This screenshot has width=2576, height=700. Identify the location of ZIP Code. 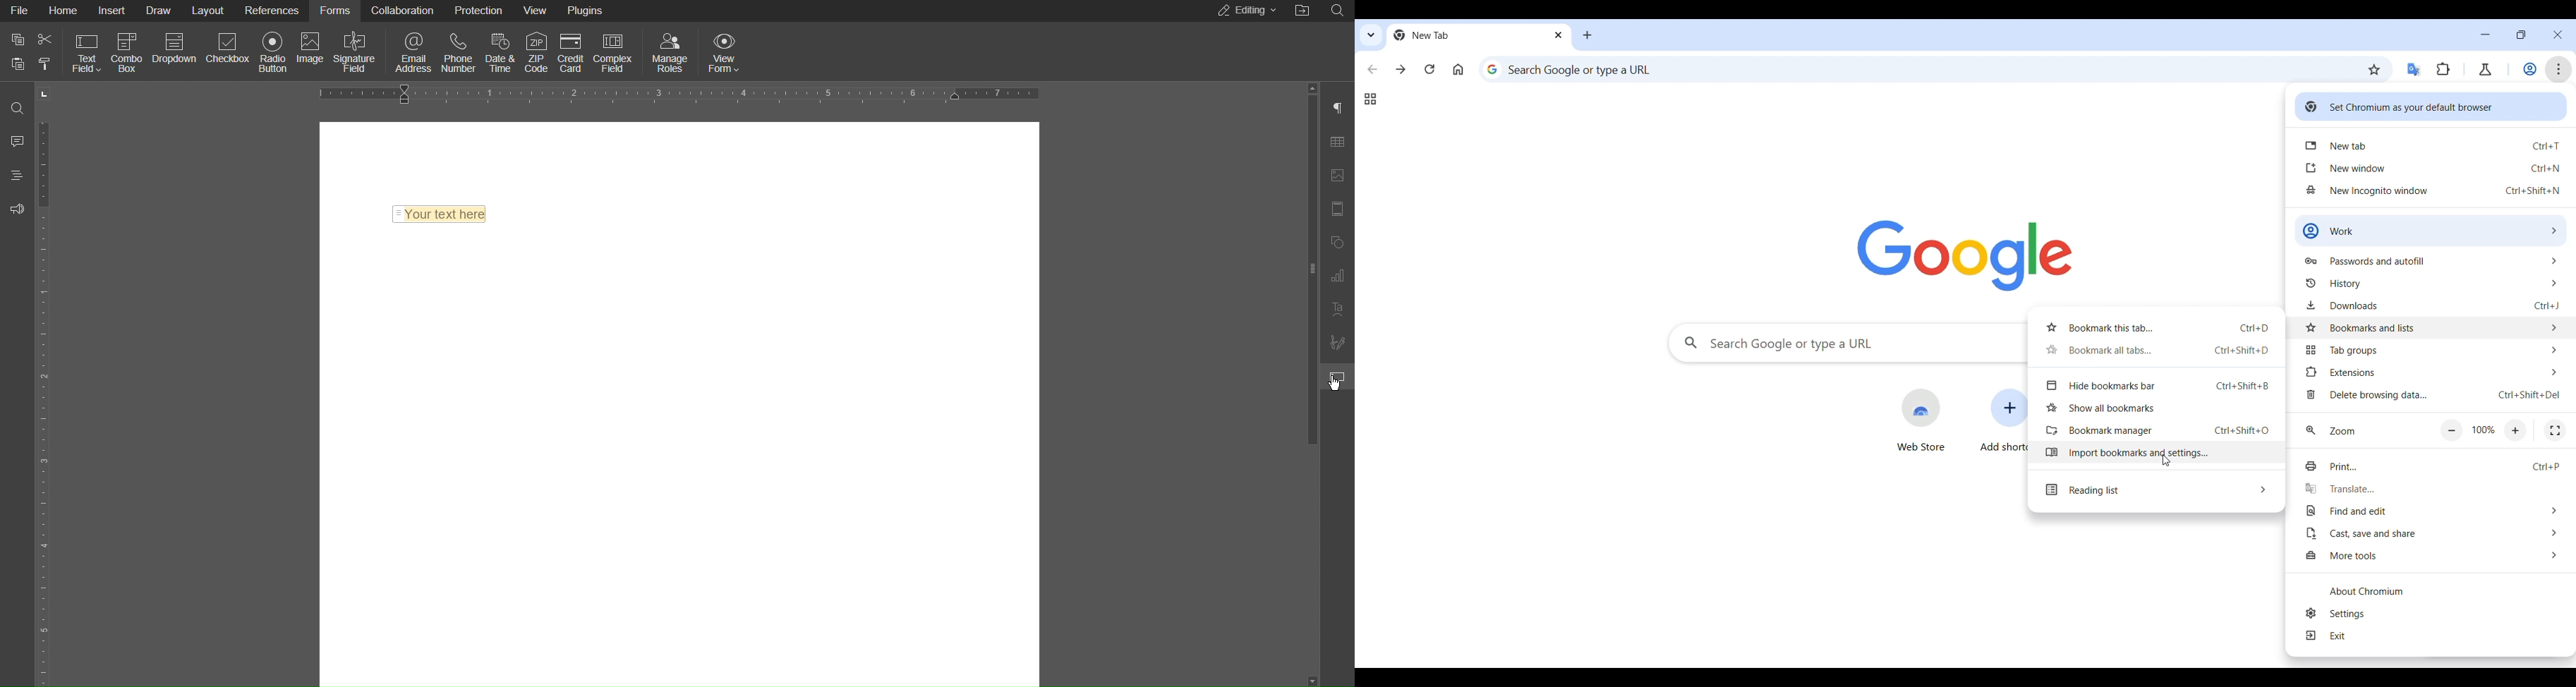
(538, 52).